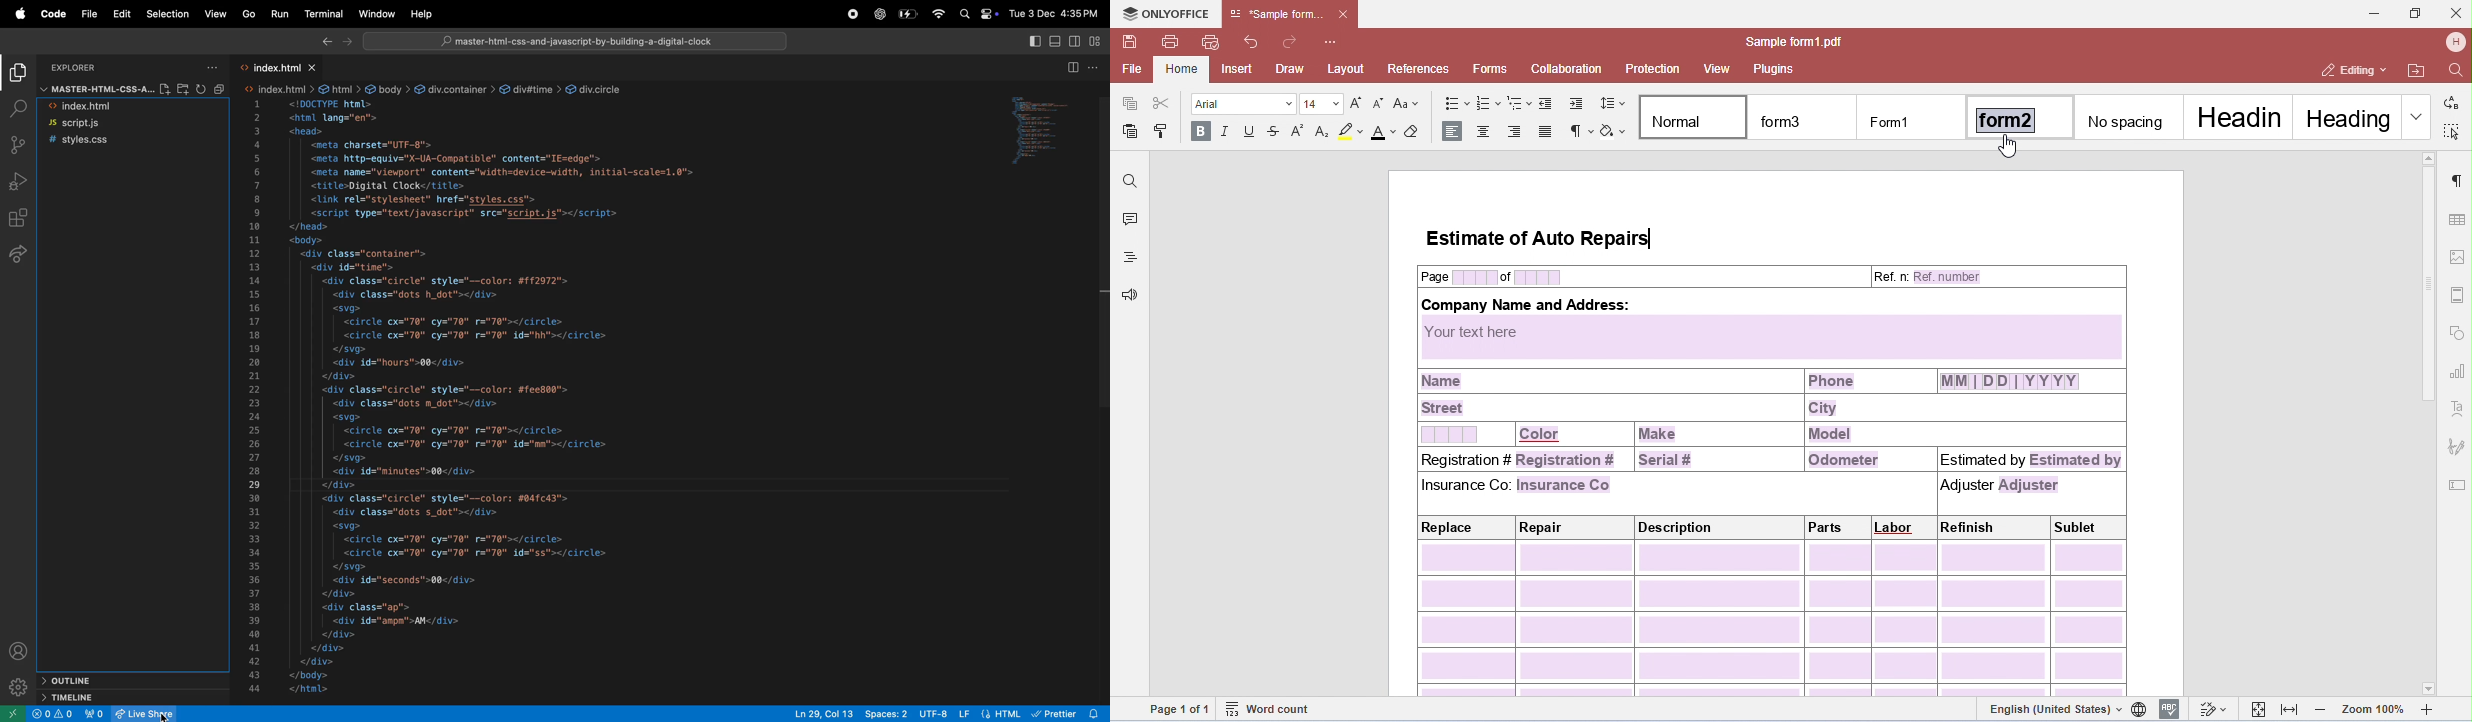 The image size is (2492, 728). I want to click on view, so click(216, 15).